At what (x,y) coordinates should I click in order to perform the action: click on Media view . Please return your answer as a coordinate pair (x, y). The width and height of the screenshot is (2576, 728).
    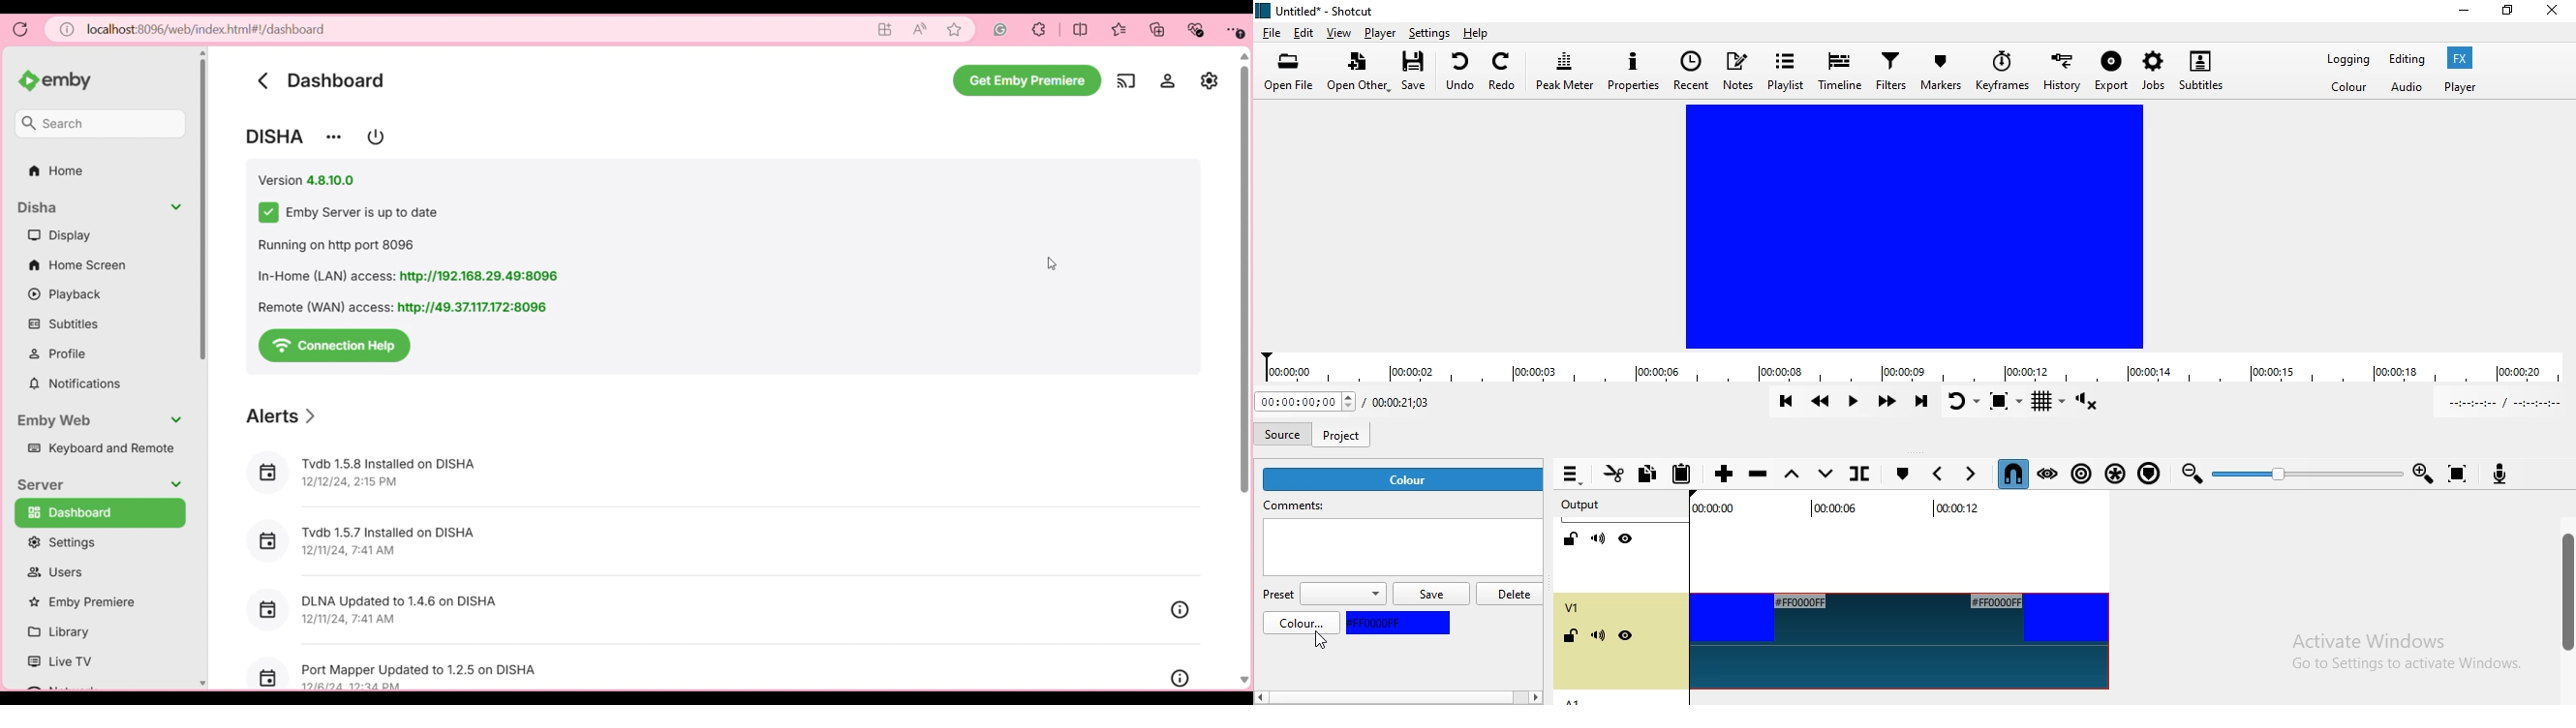
    Looking at the image, I should click on (1912, 227).